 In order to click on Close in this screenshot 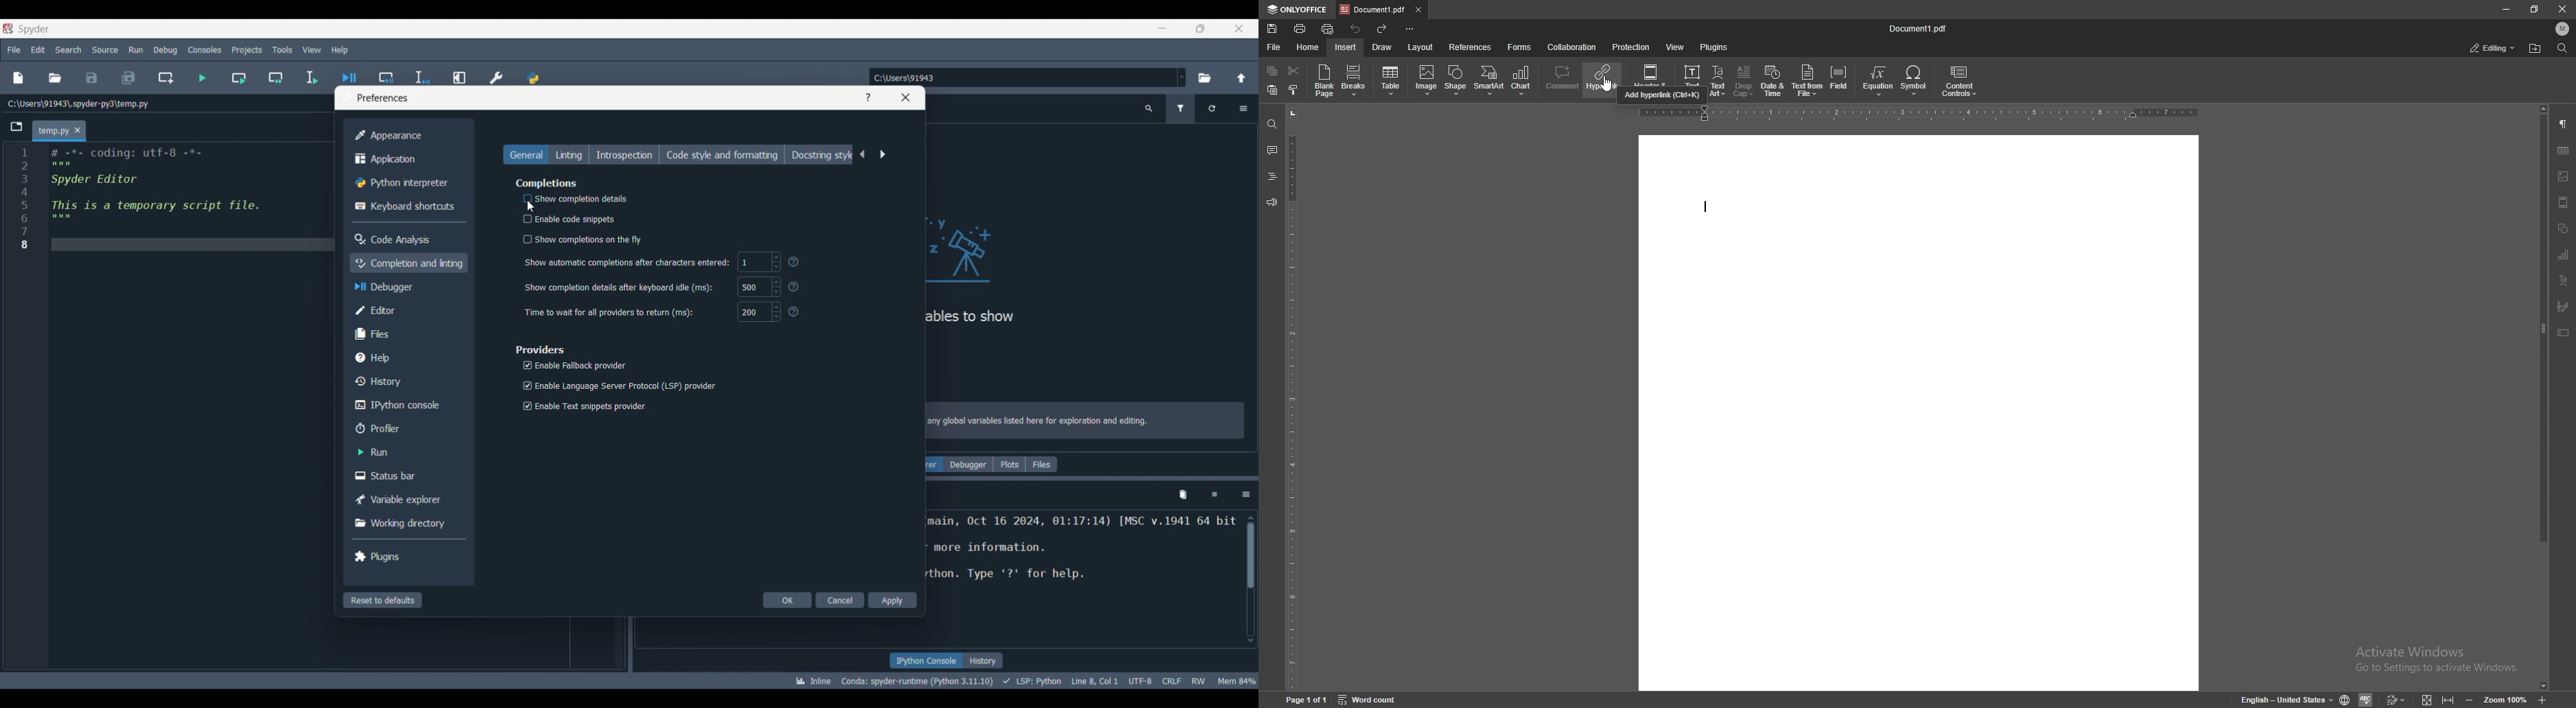, I will do `click(1239, 28)`.